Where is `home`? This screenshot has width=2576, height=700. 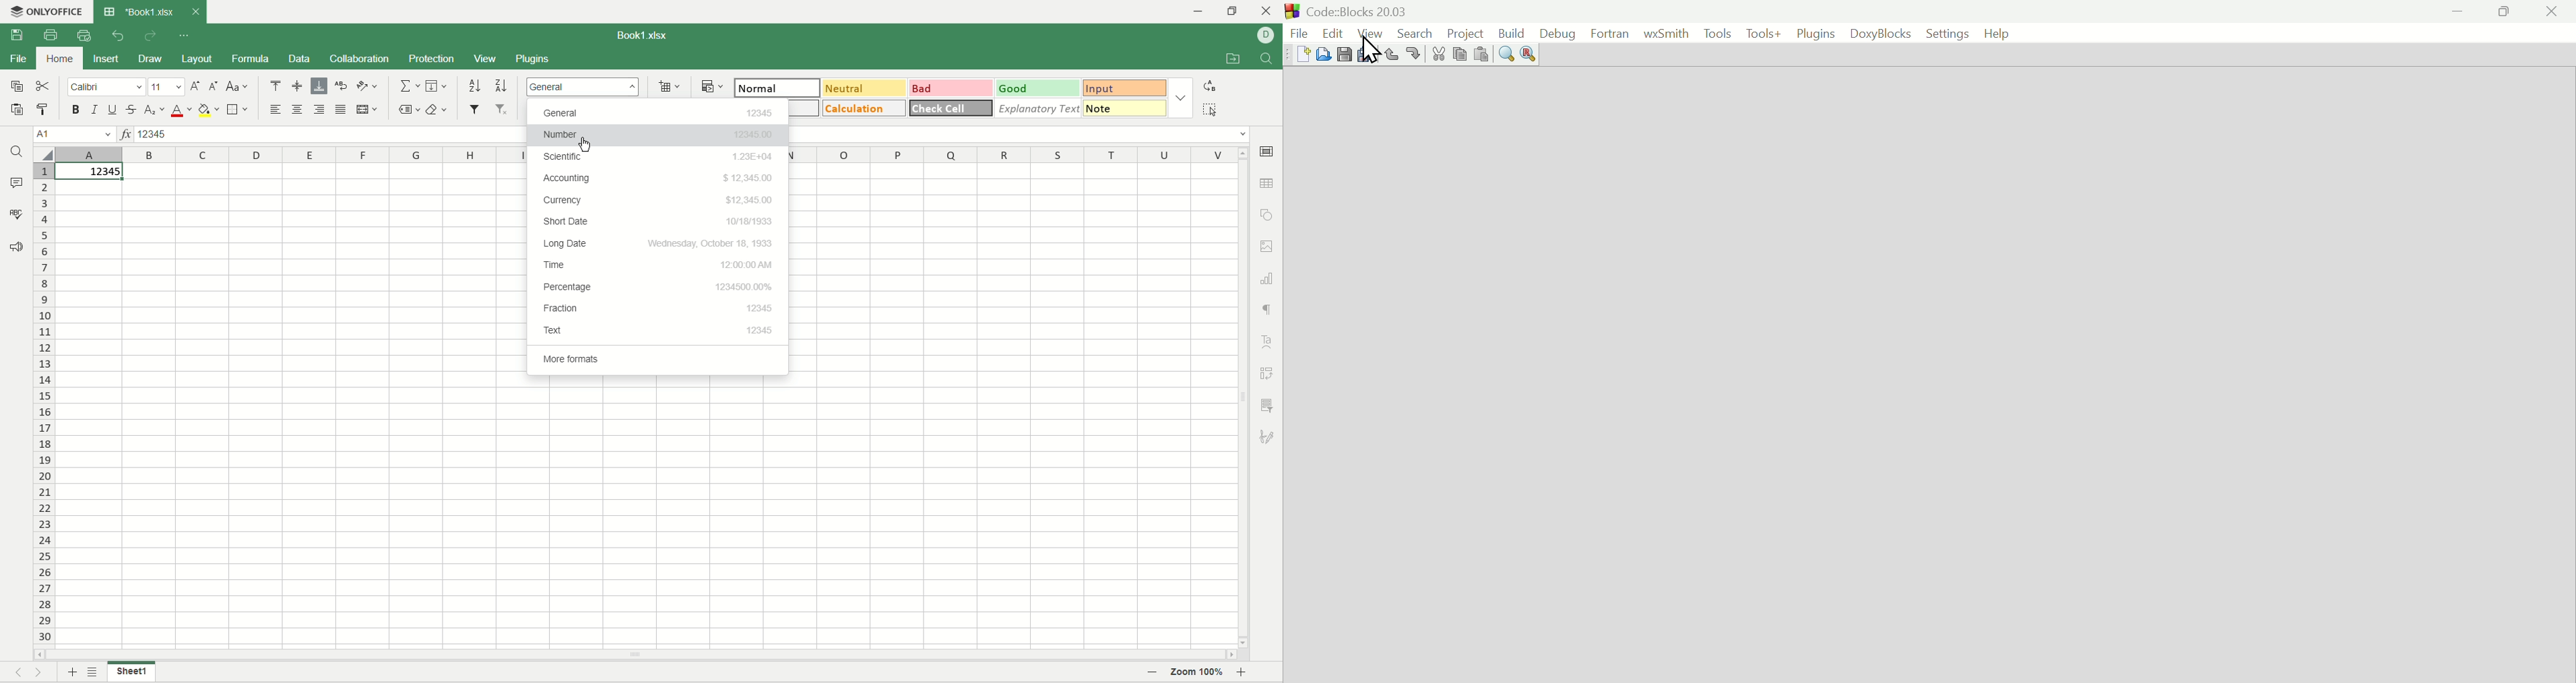 home is located at coordinates (58, 59).